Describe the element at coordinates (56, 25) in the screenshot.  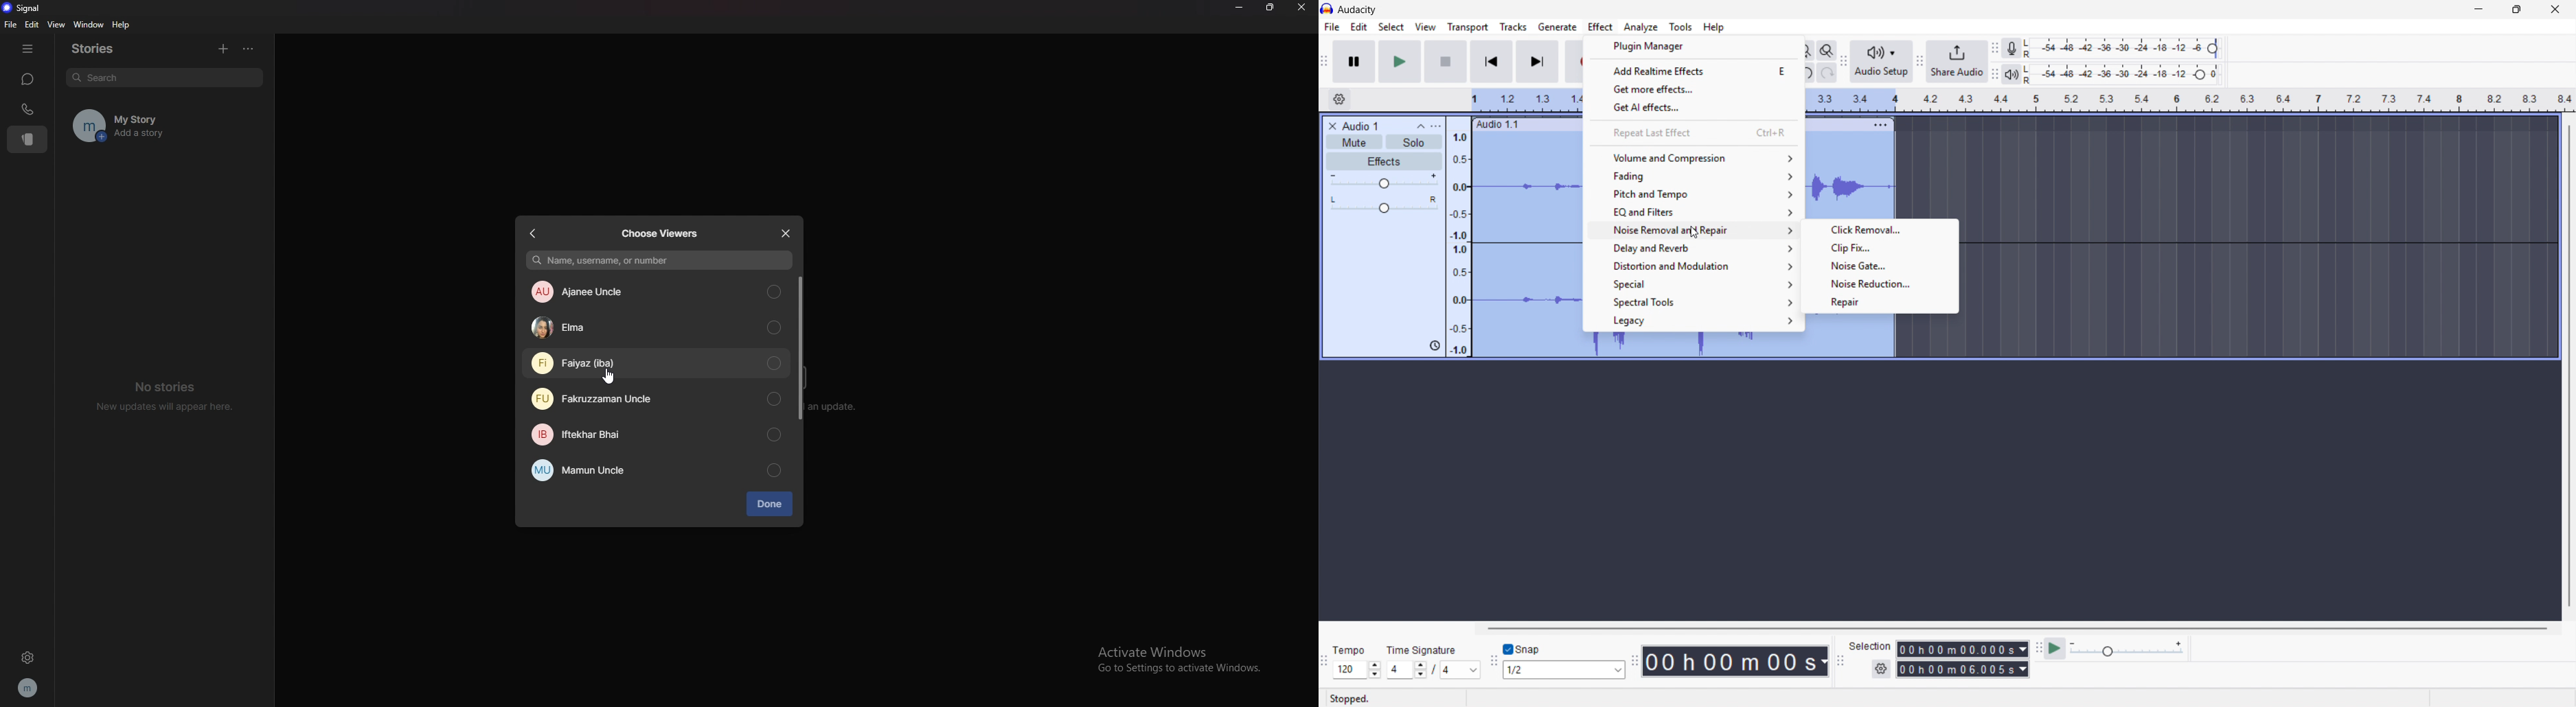
I see `view` at that location.